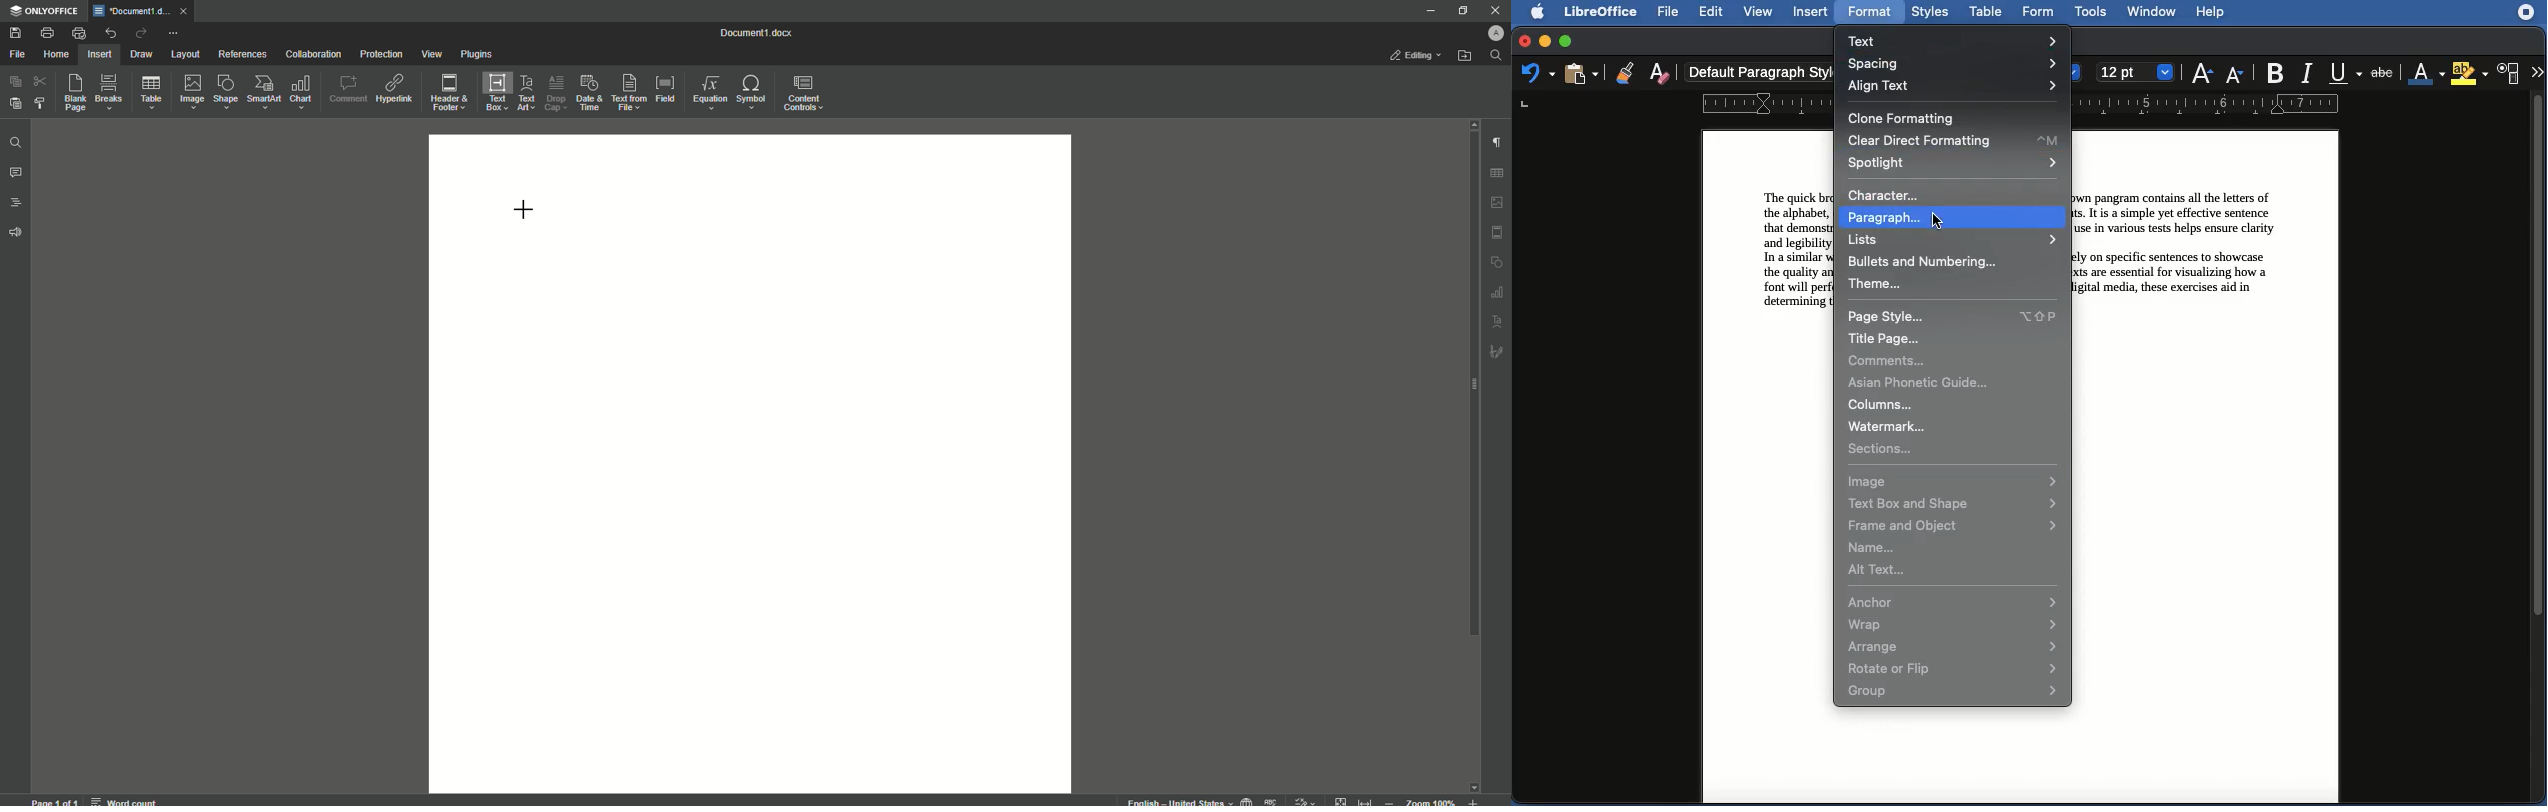 Image resolution: width=2548 pixels, height=812 pixels. Describe the element at coordinates (1666, 12) in the screenshot. I see `File` at that location.